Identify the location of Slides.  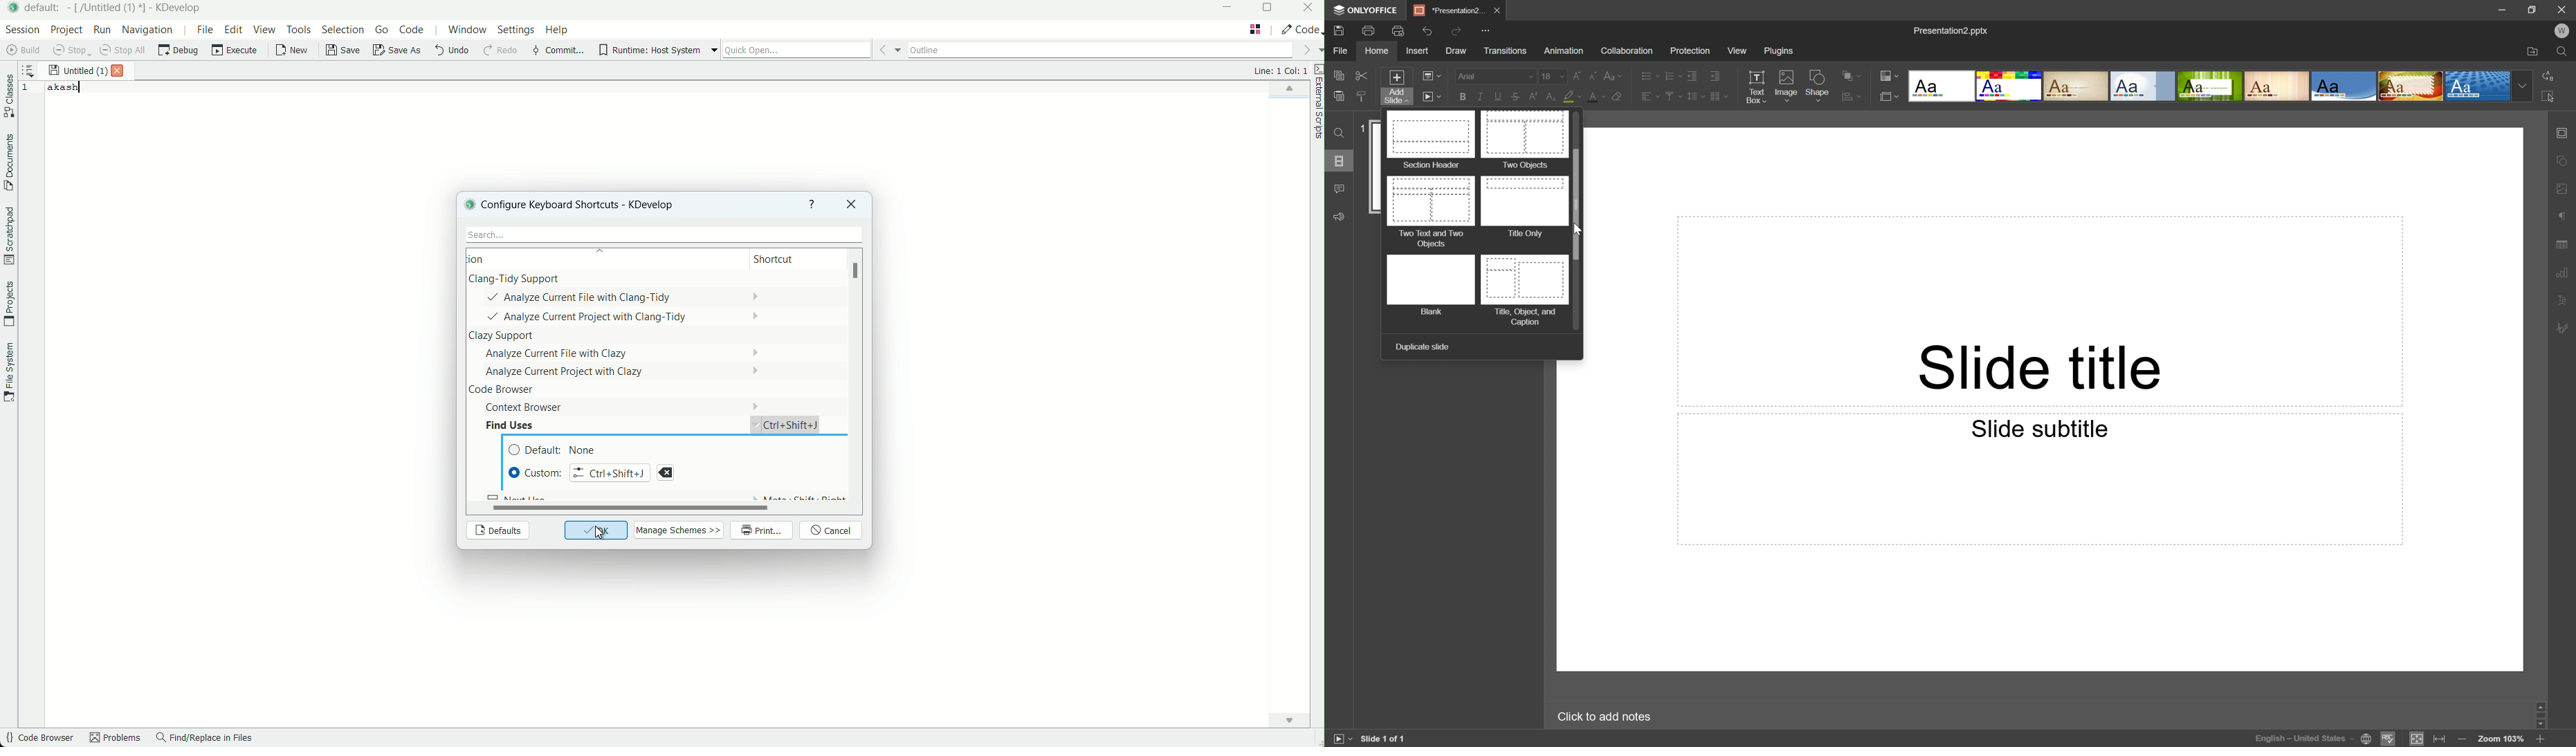
(1340, 162).